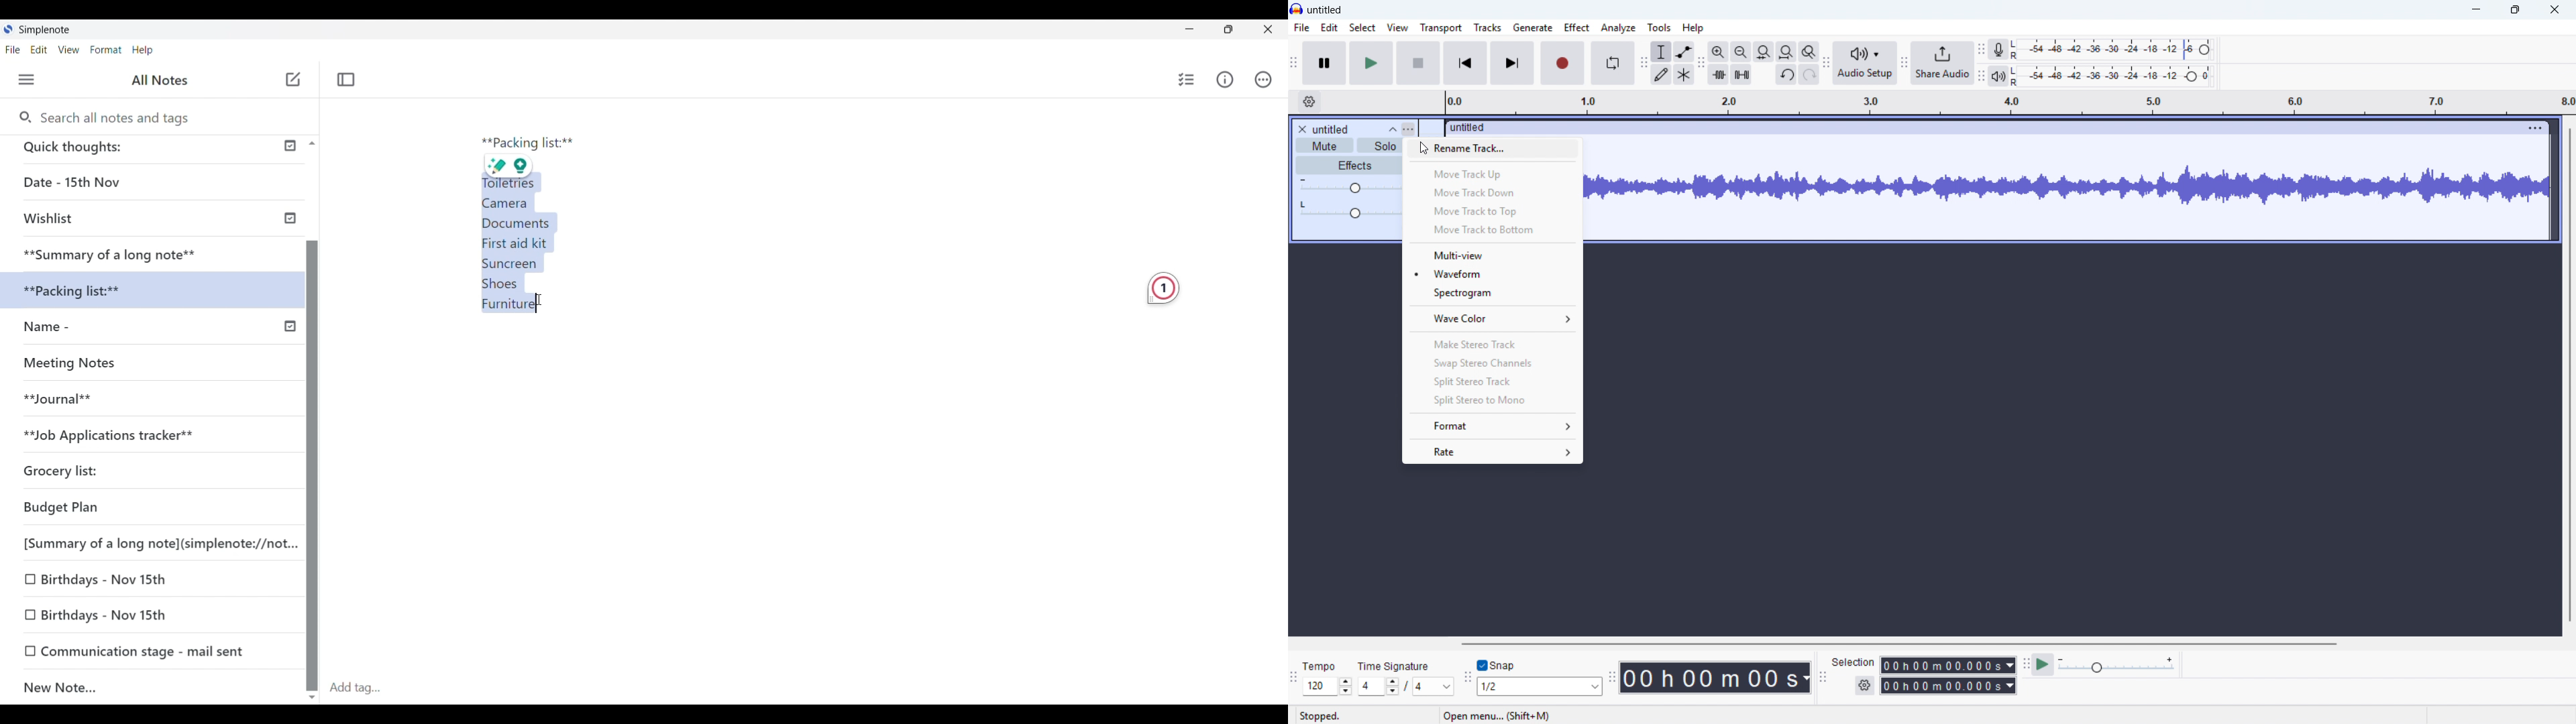 This screenshot has height=728, width=2576. Describe the element at coordinates (1407, 686) in the screenshot. I see `Set time signature ` at that location.